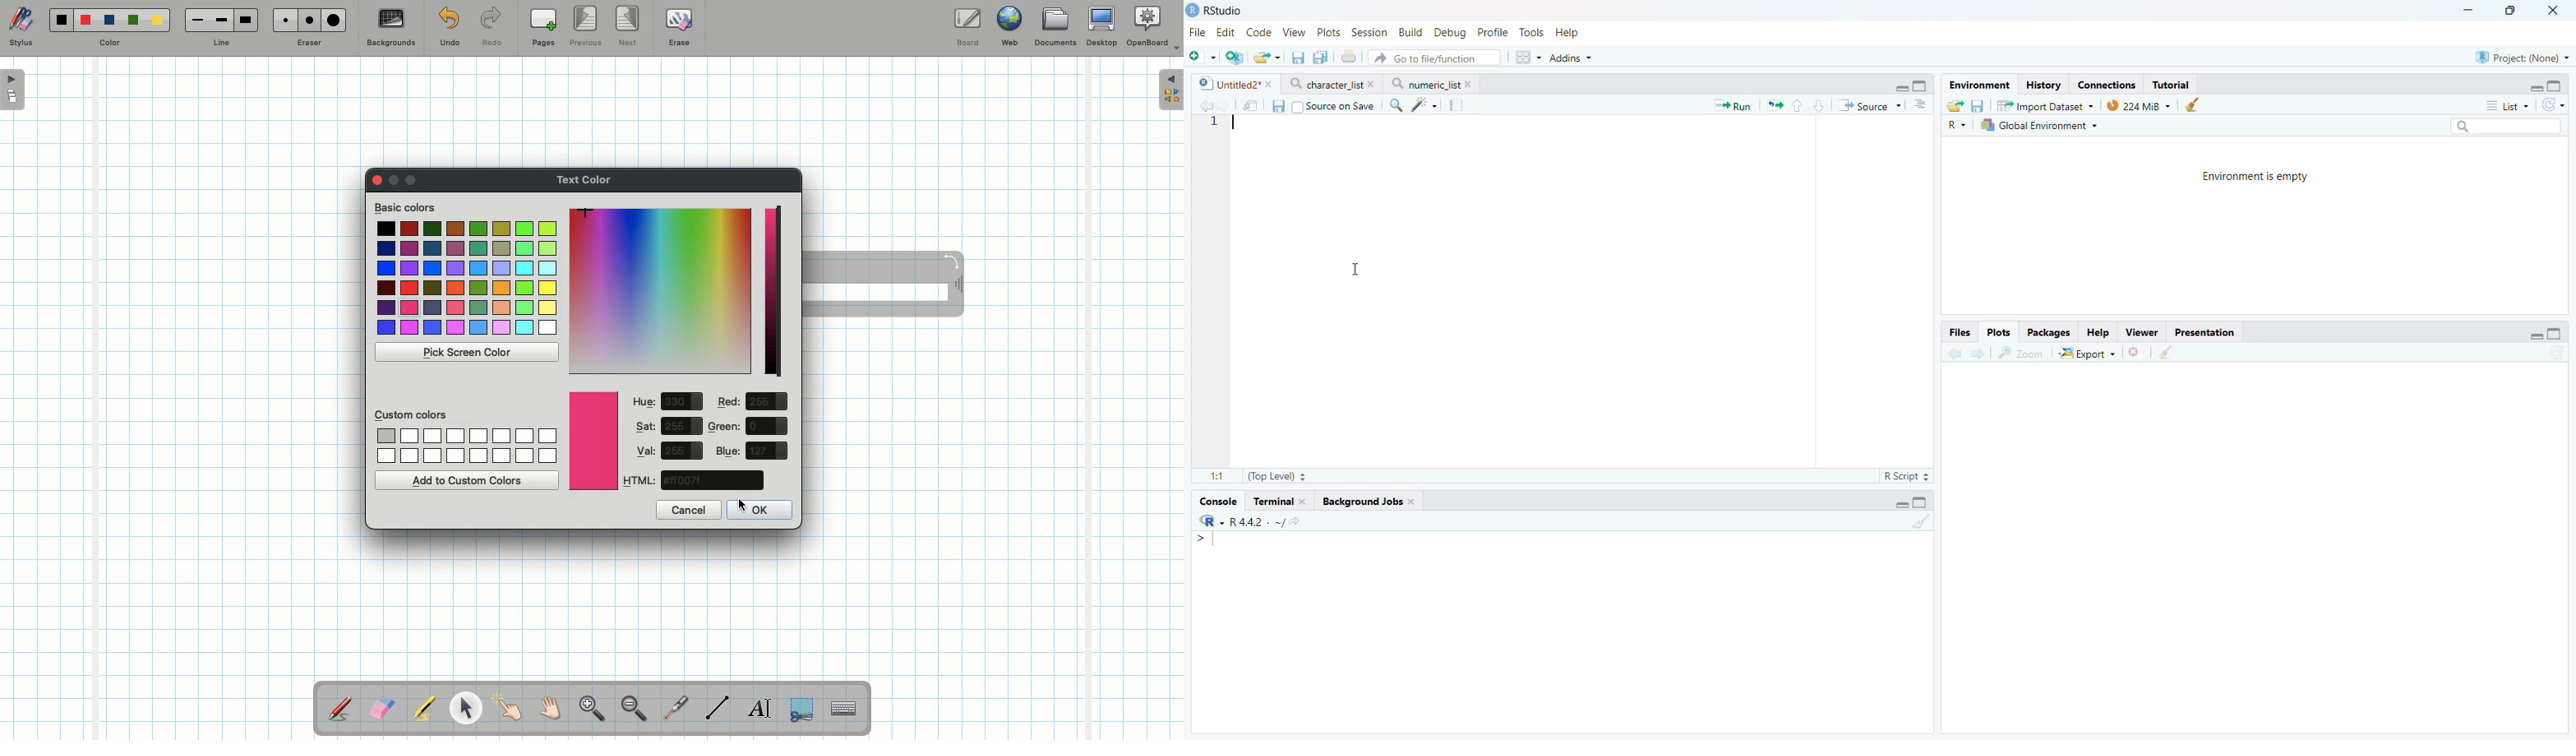 Image resolution: width=2576 pixels, height=756 pixels. I want to click on Global Environment, so click(2039, 126).